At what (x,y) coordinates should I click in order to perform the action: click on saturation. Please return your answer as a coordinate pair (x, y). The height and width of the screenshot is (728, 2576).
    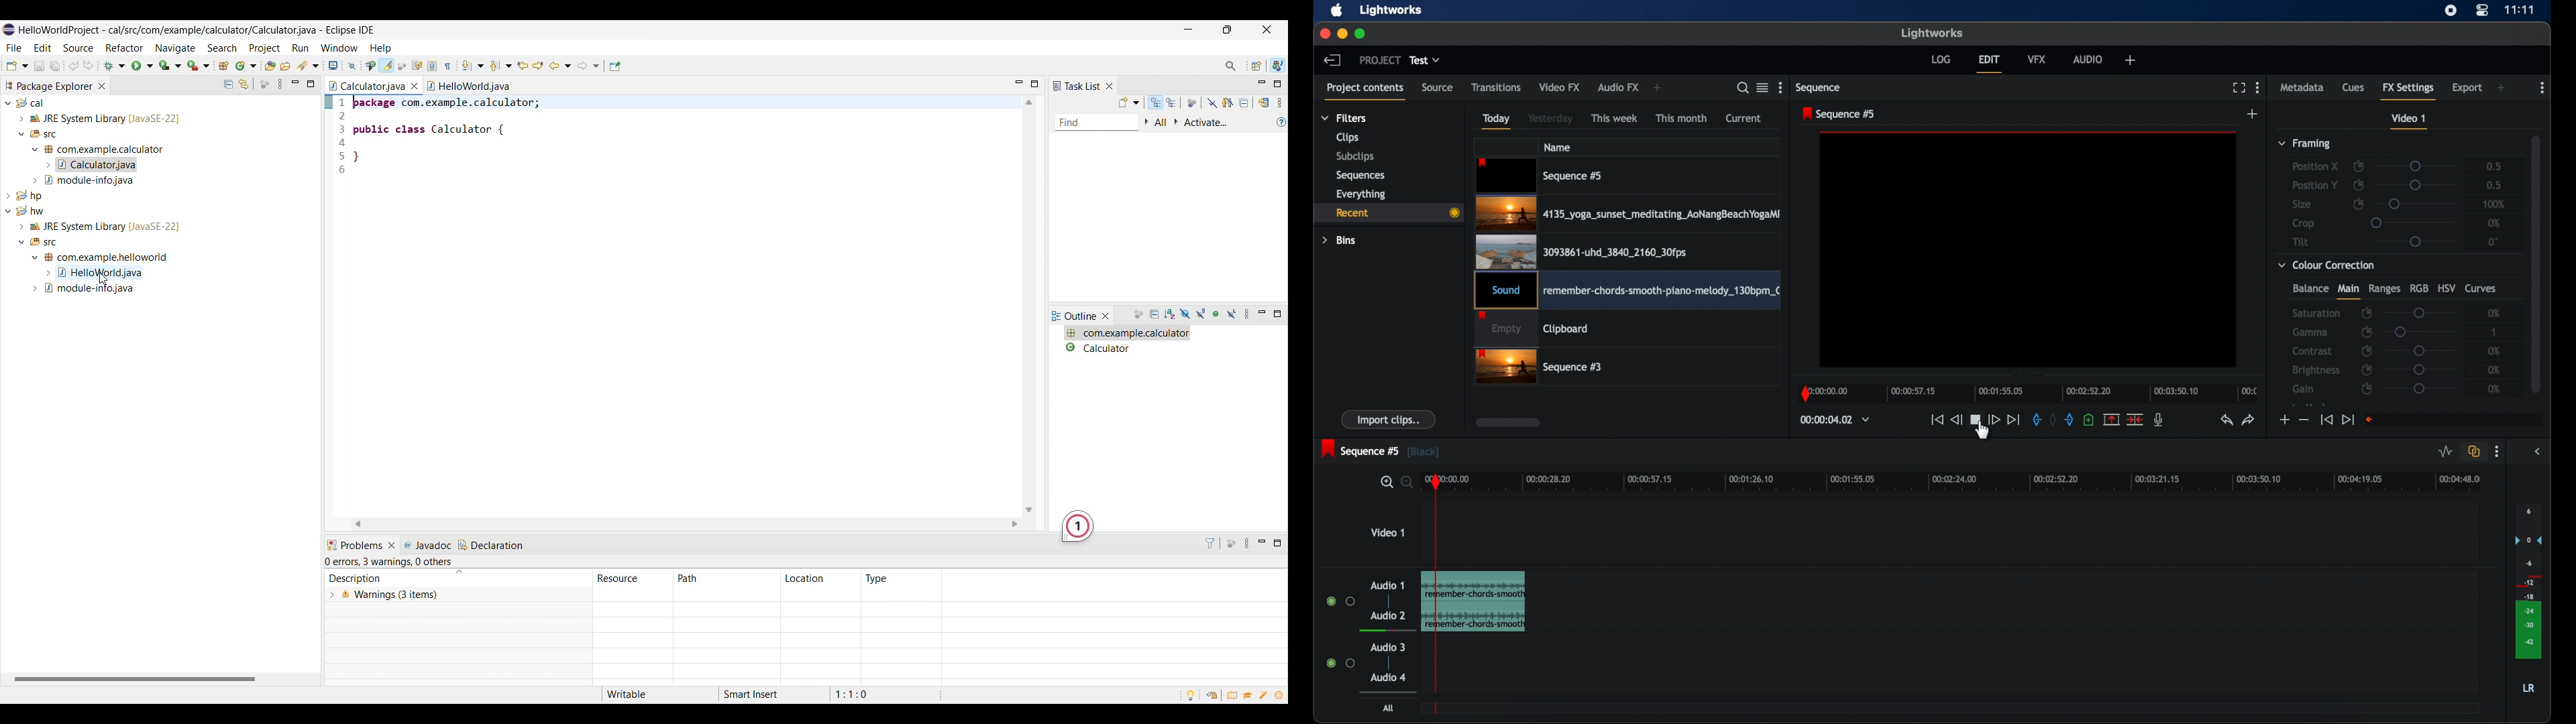
    Looking at the image, I should click on (2316, 313).